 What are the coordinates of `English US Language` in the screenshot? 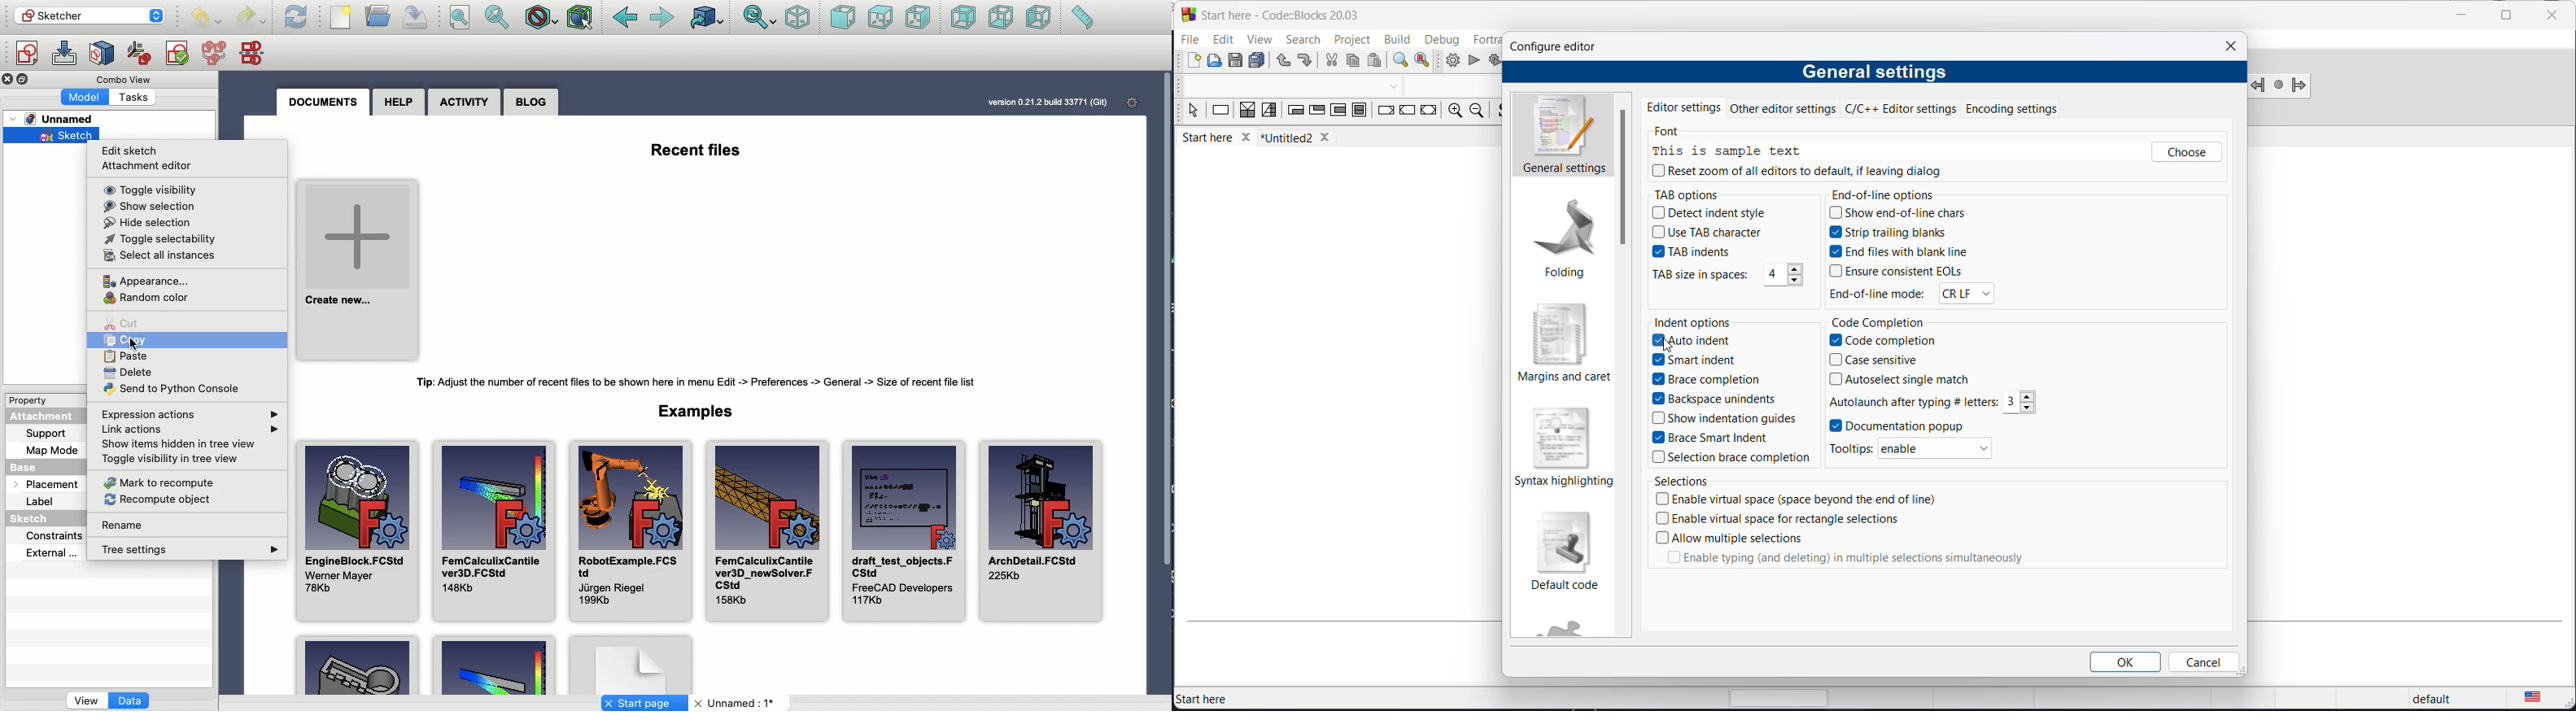 It's located at (2533, 693).